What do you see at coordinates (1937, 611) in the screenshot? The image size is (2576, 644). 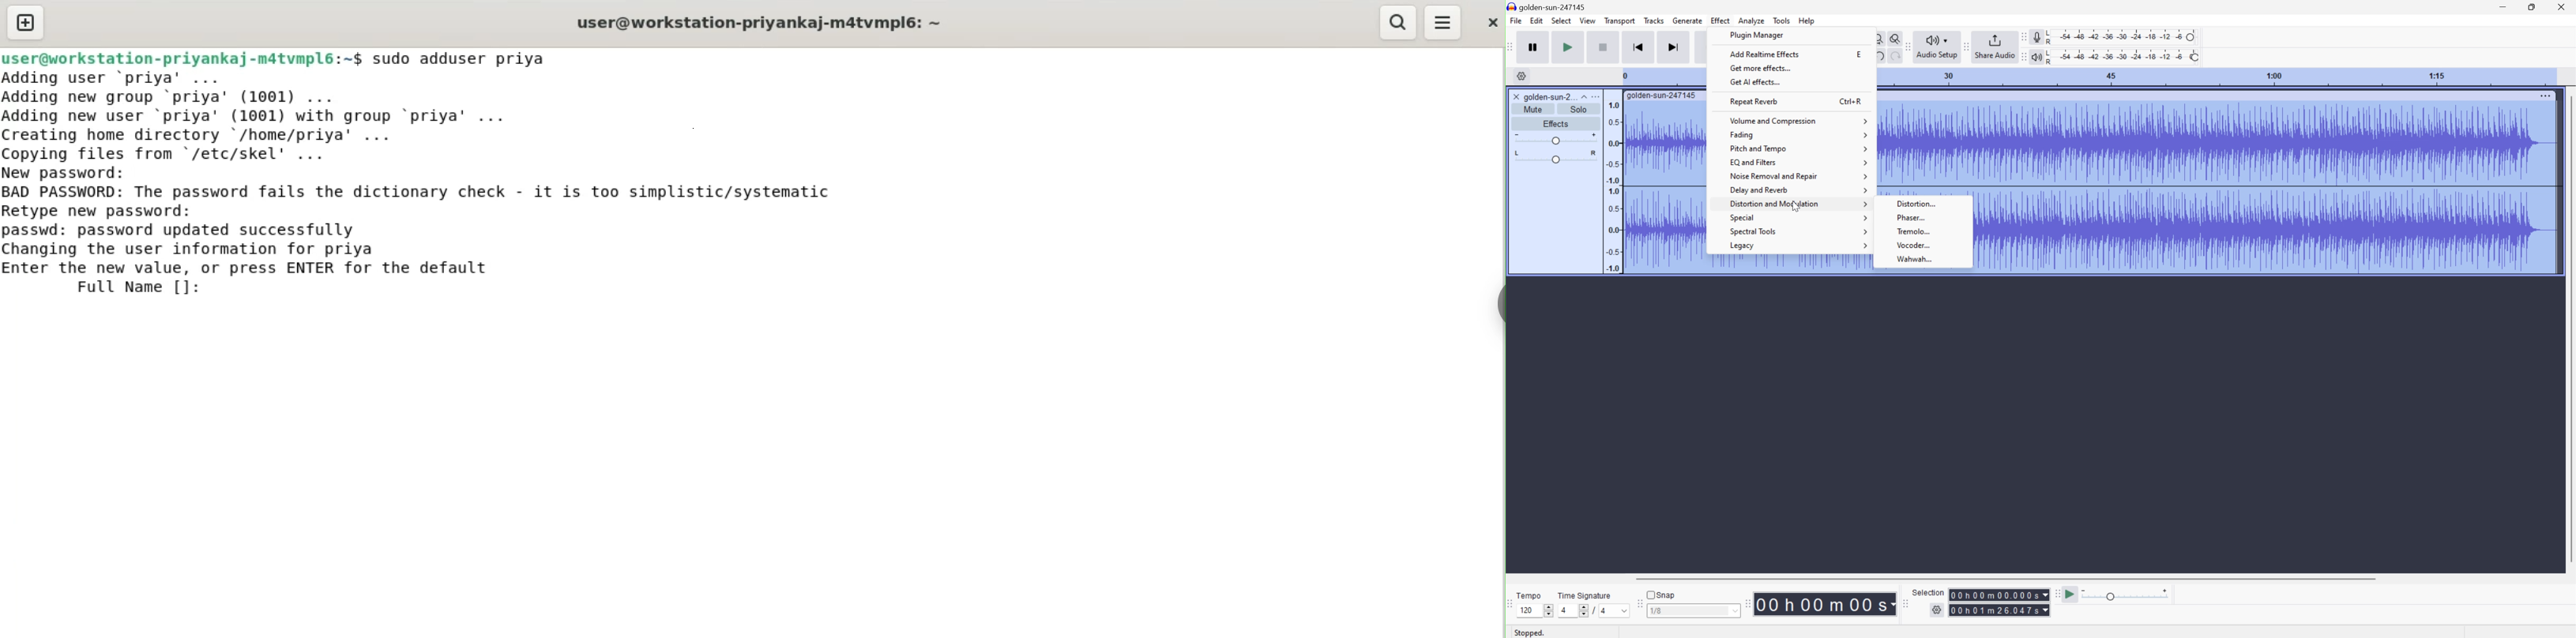 I see `Settings` at bounding box center [1937, 611].